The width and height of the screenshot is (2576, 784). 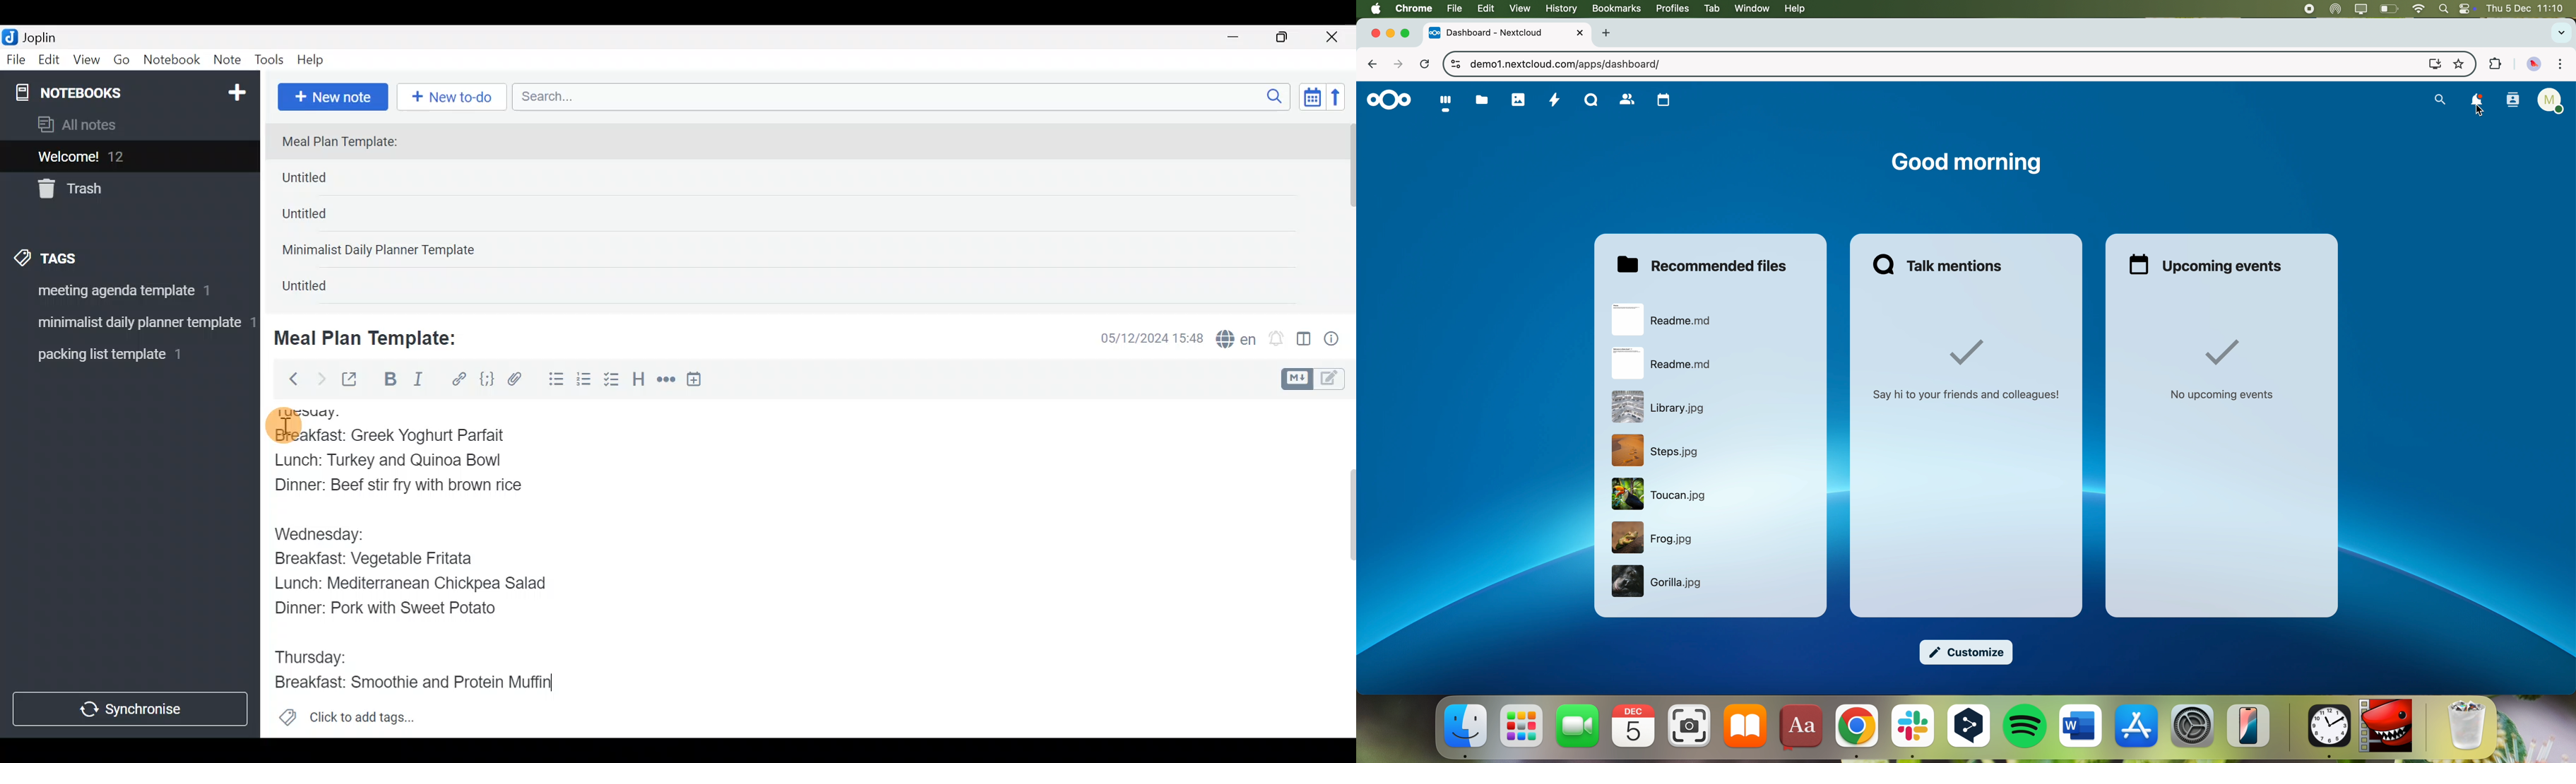 I want to click on Lightworks, so click(x=2387, y=727).